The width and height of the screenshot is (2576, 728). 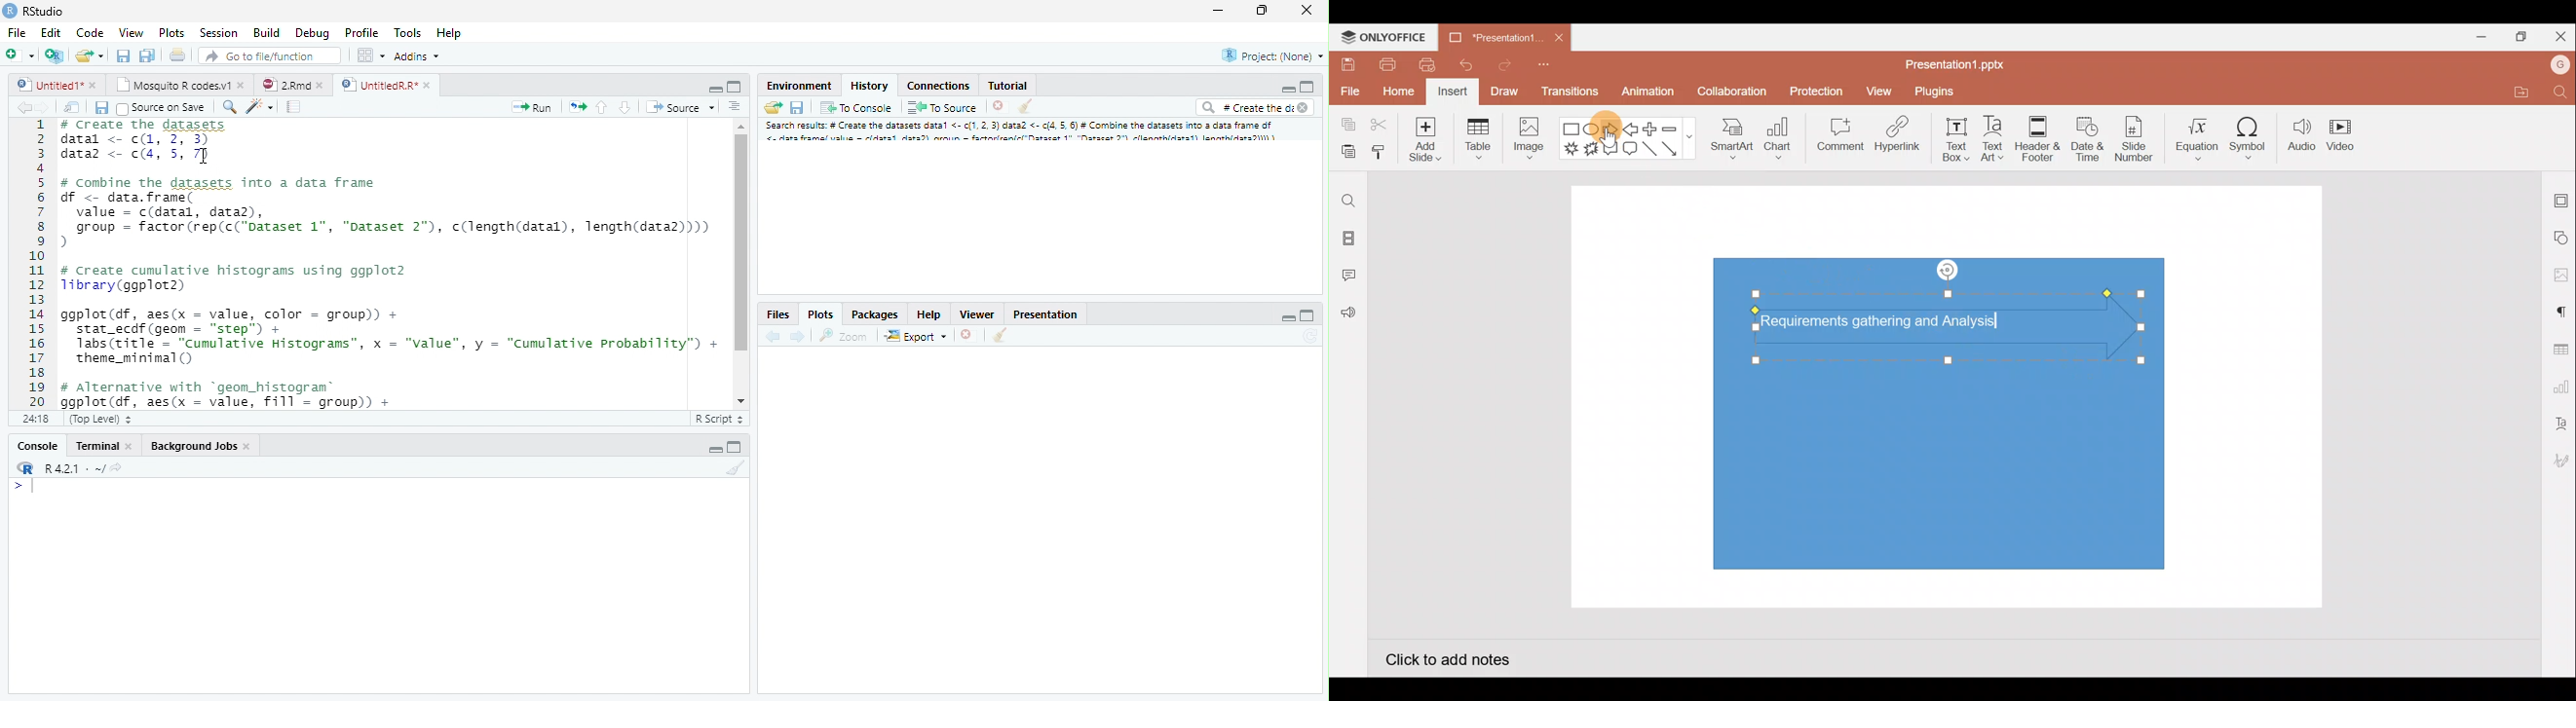 What do you see at coordinates (1447, 658) in the screenshot?
I see `Click to add notes` at bounding box center [1447, 658].